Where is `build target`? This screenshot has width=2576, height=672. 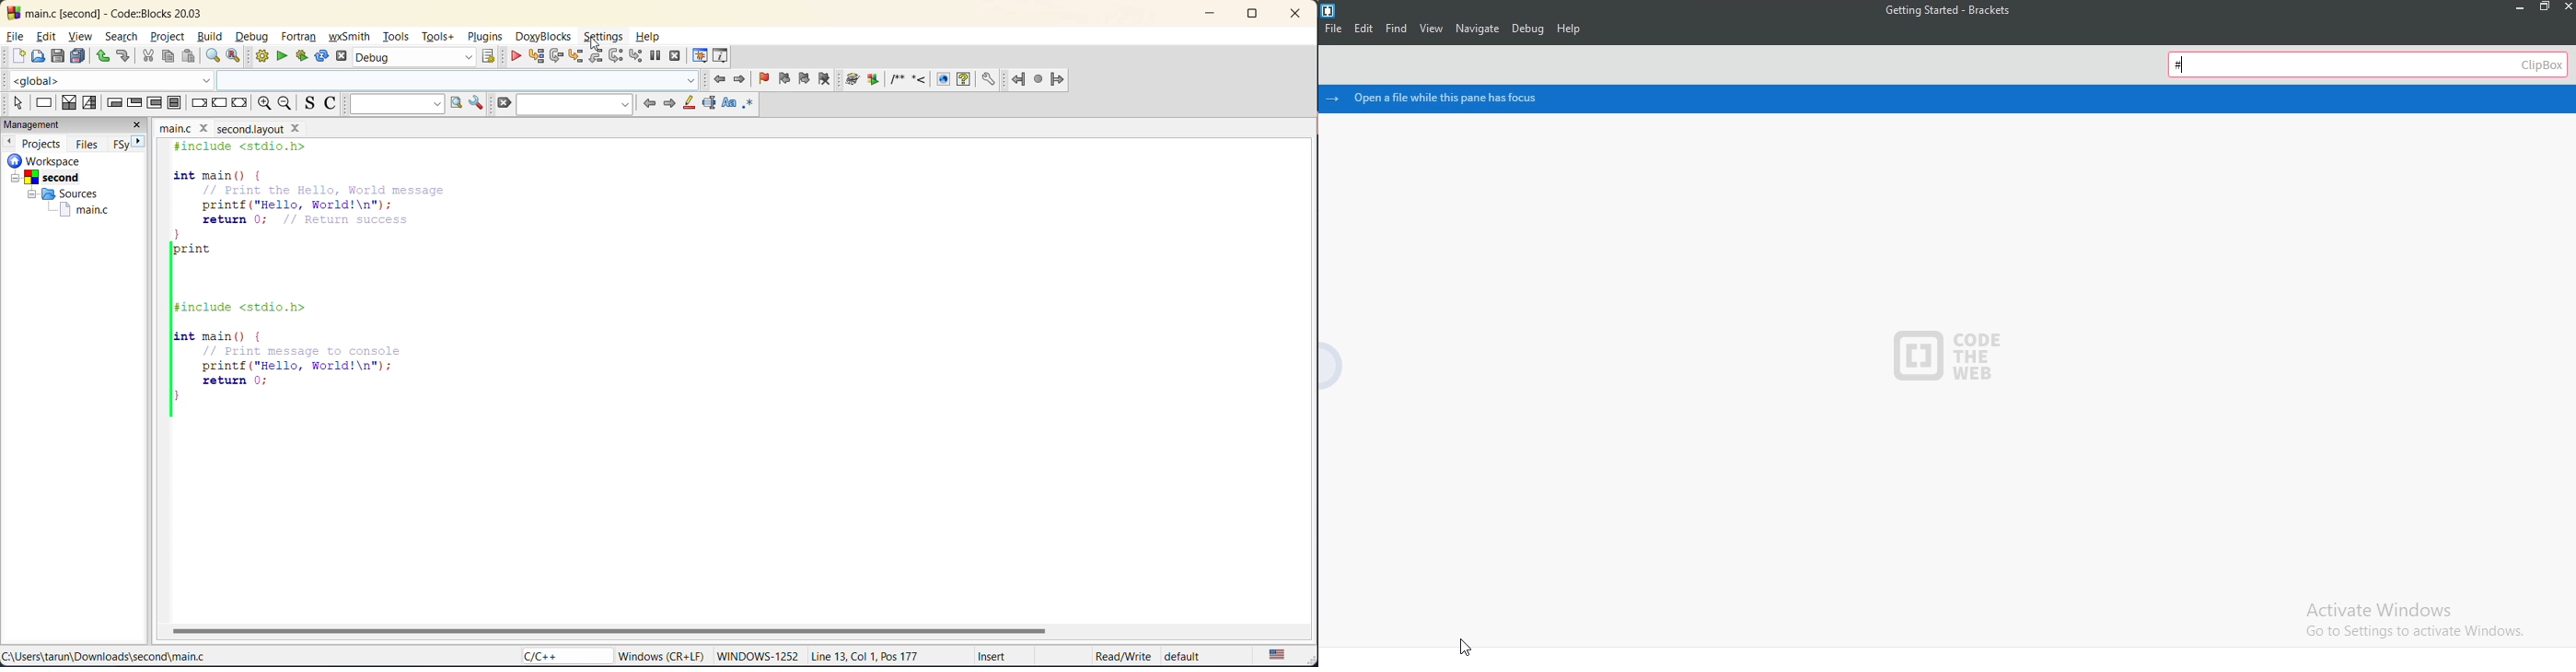
build target is located at coordinates (414, 59).